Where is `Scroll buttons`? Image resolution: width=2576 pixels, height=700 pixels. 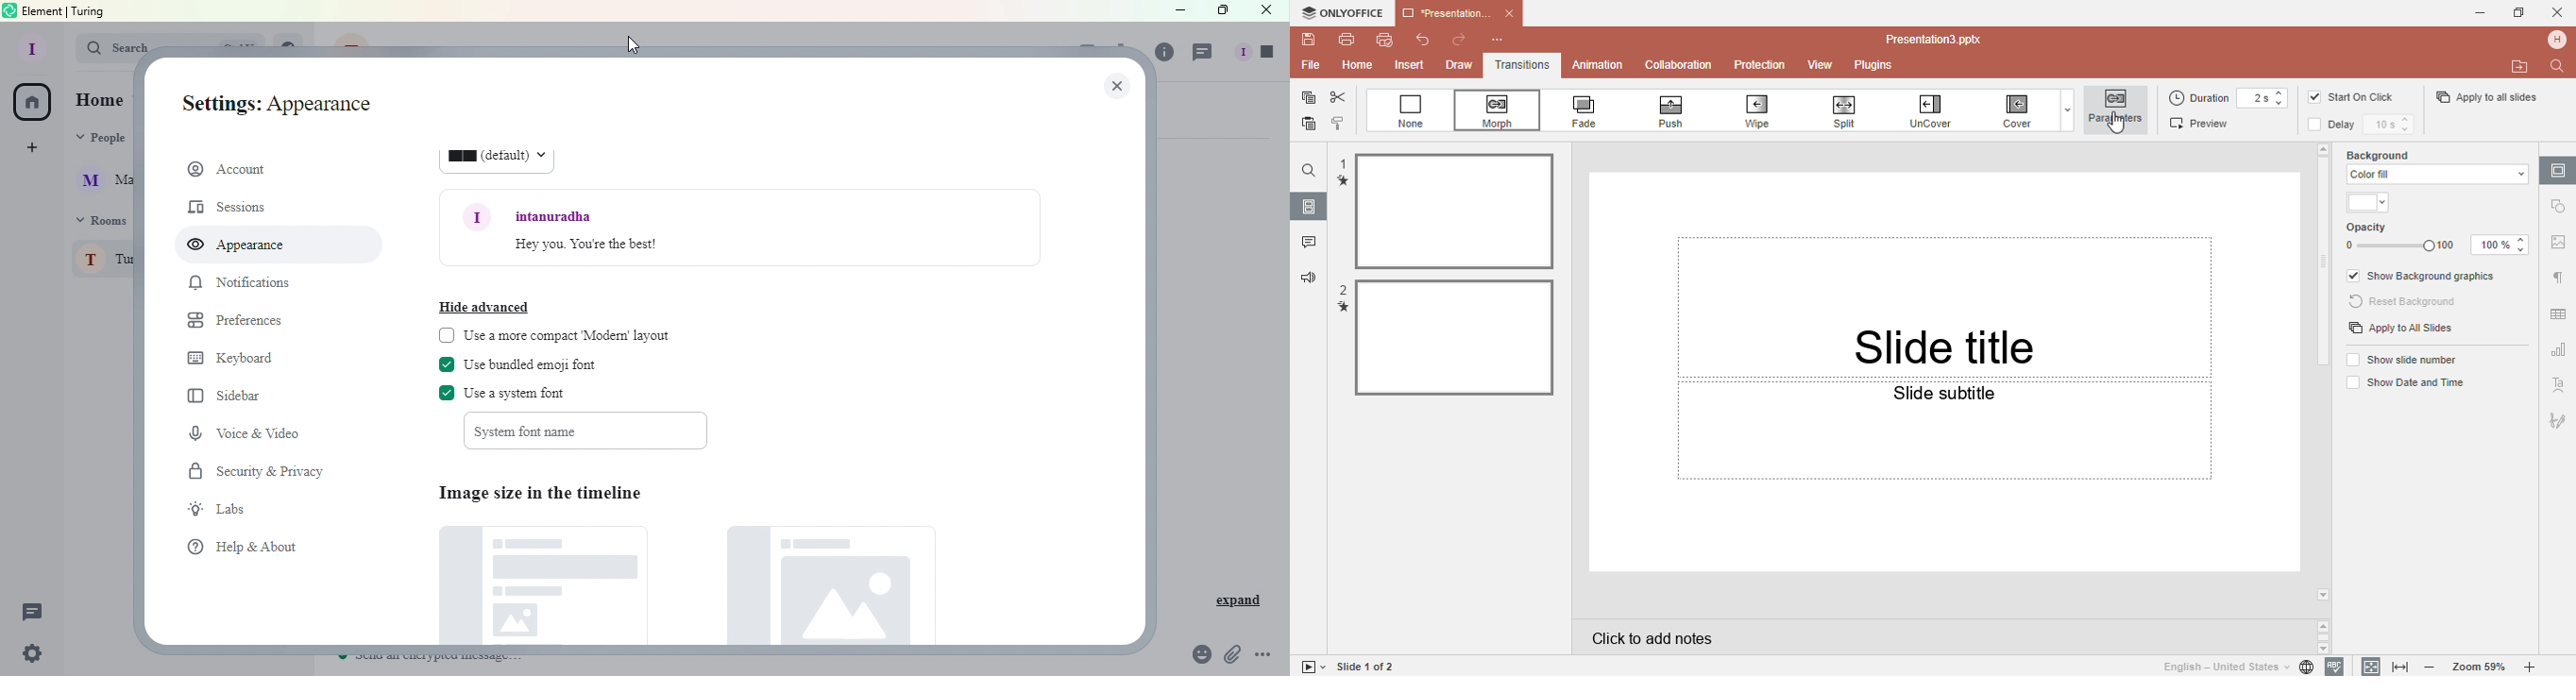
Scroll buttons is located at coordinates (2325, 636).